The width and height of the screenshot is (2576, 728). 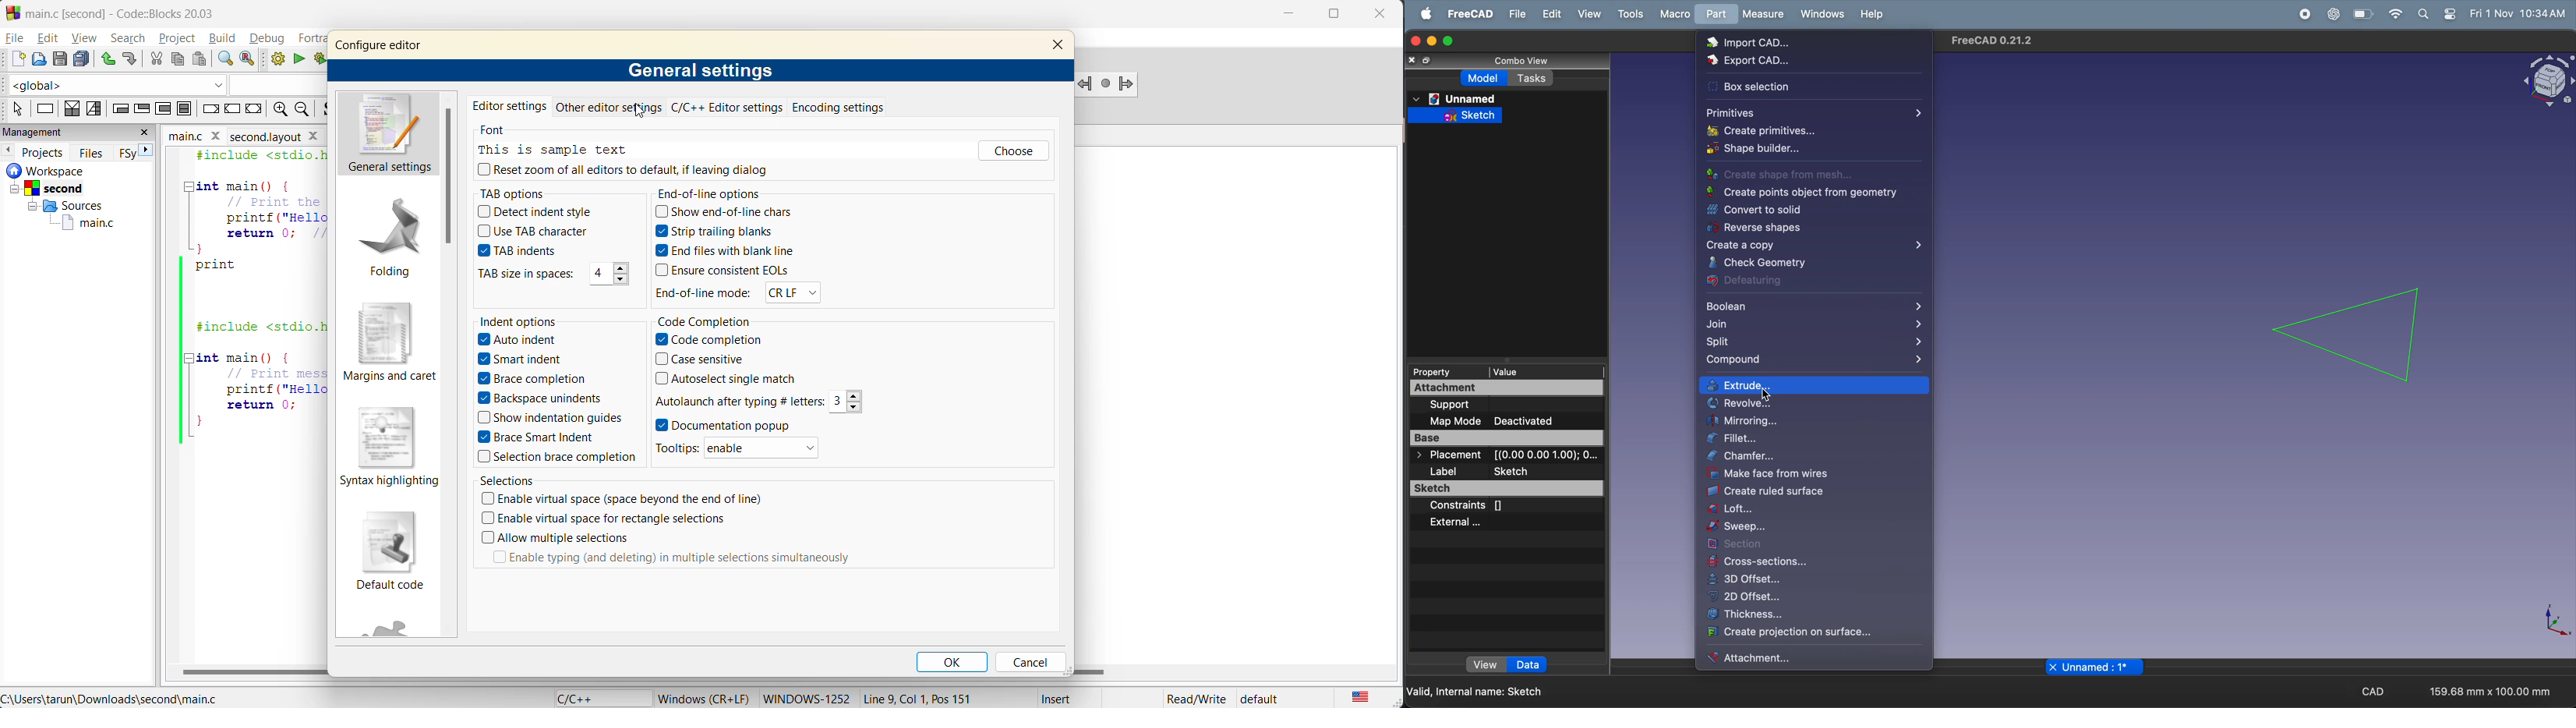 What do you see at coordinates (1437, 371) in the screenshot?
I see `property` at bounding box center [1437, 371].